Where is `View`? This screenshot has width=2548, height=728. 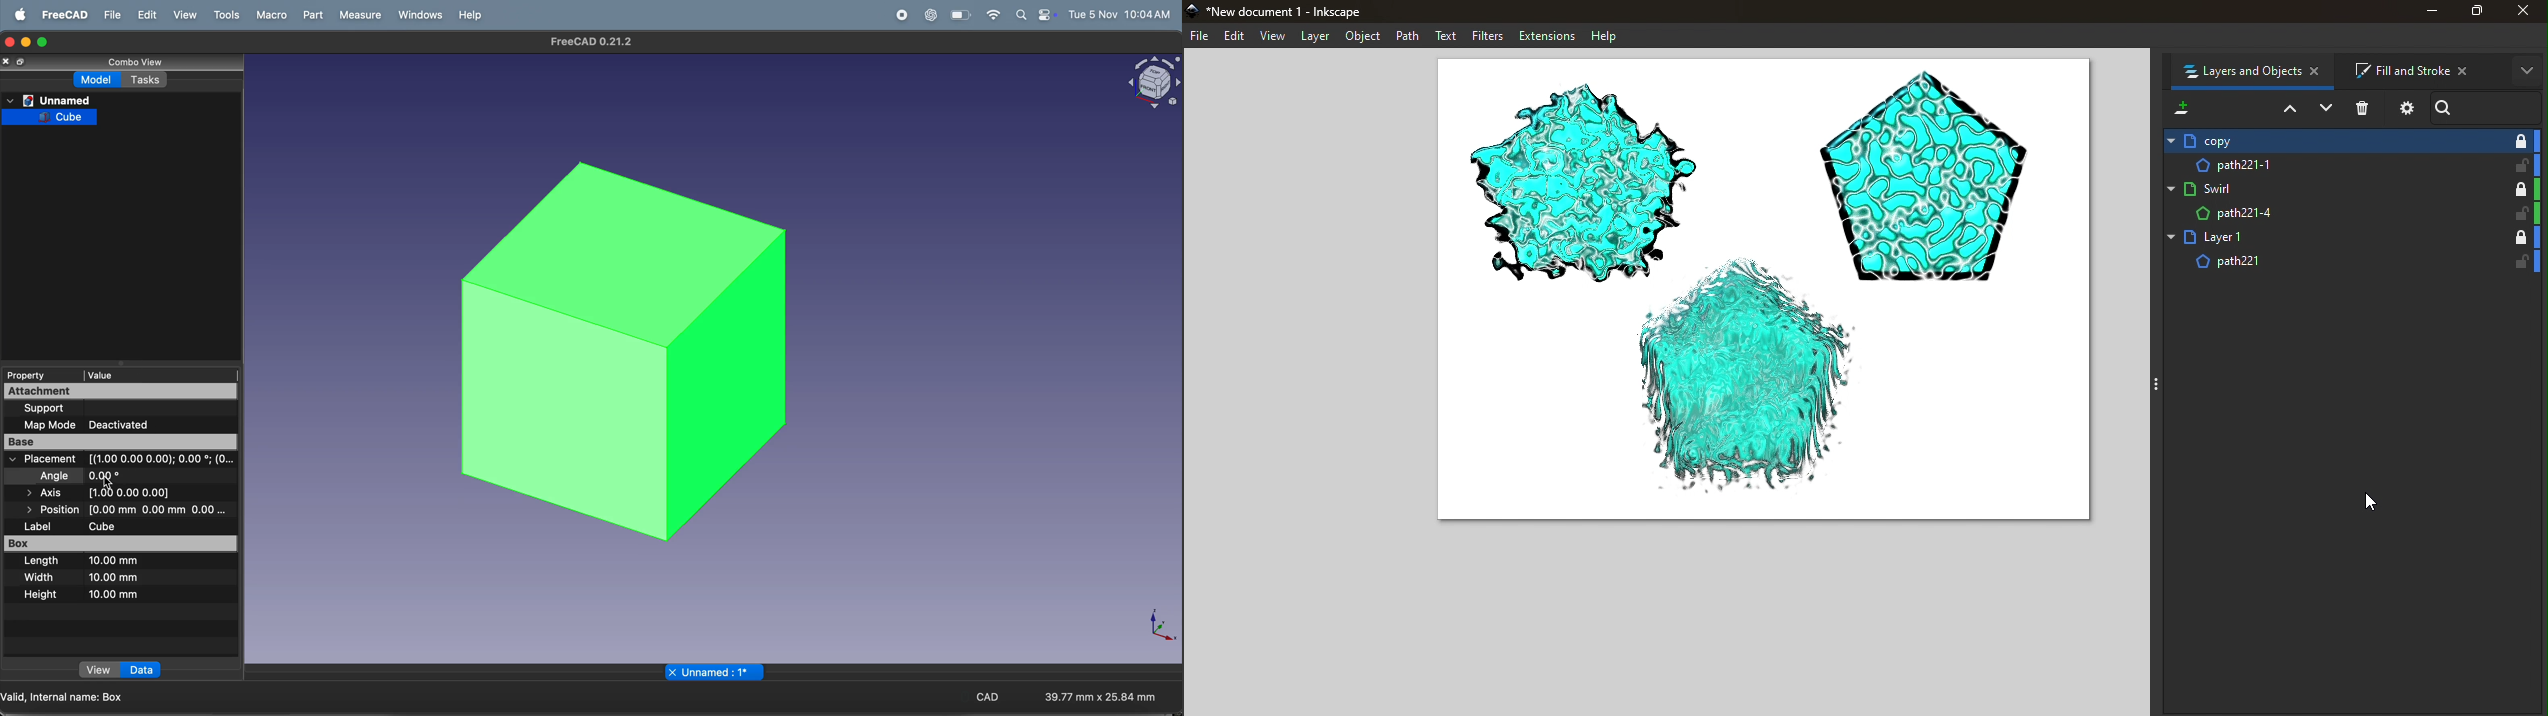
View is located at coordinates (1275, 38).